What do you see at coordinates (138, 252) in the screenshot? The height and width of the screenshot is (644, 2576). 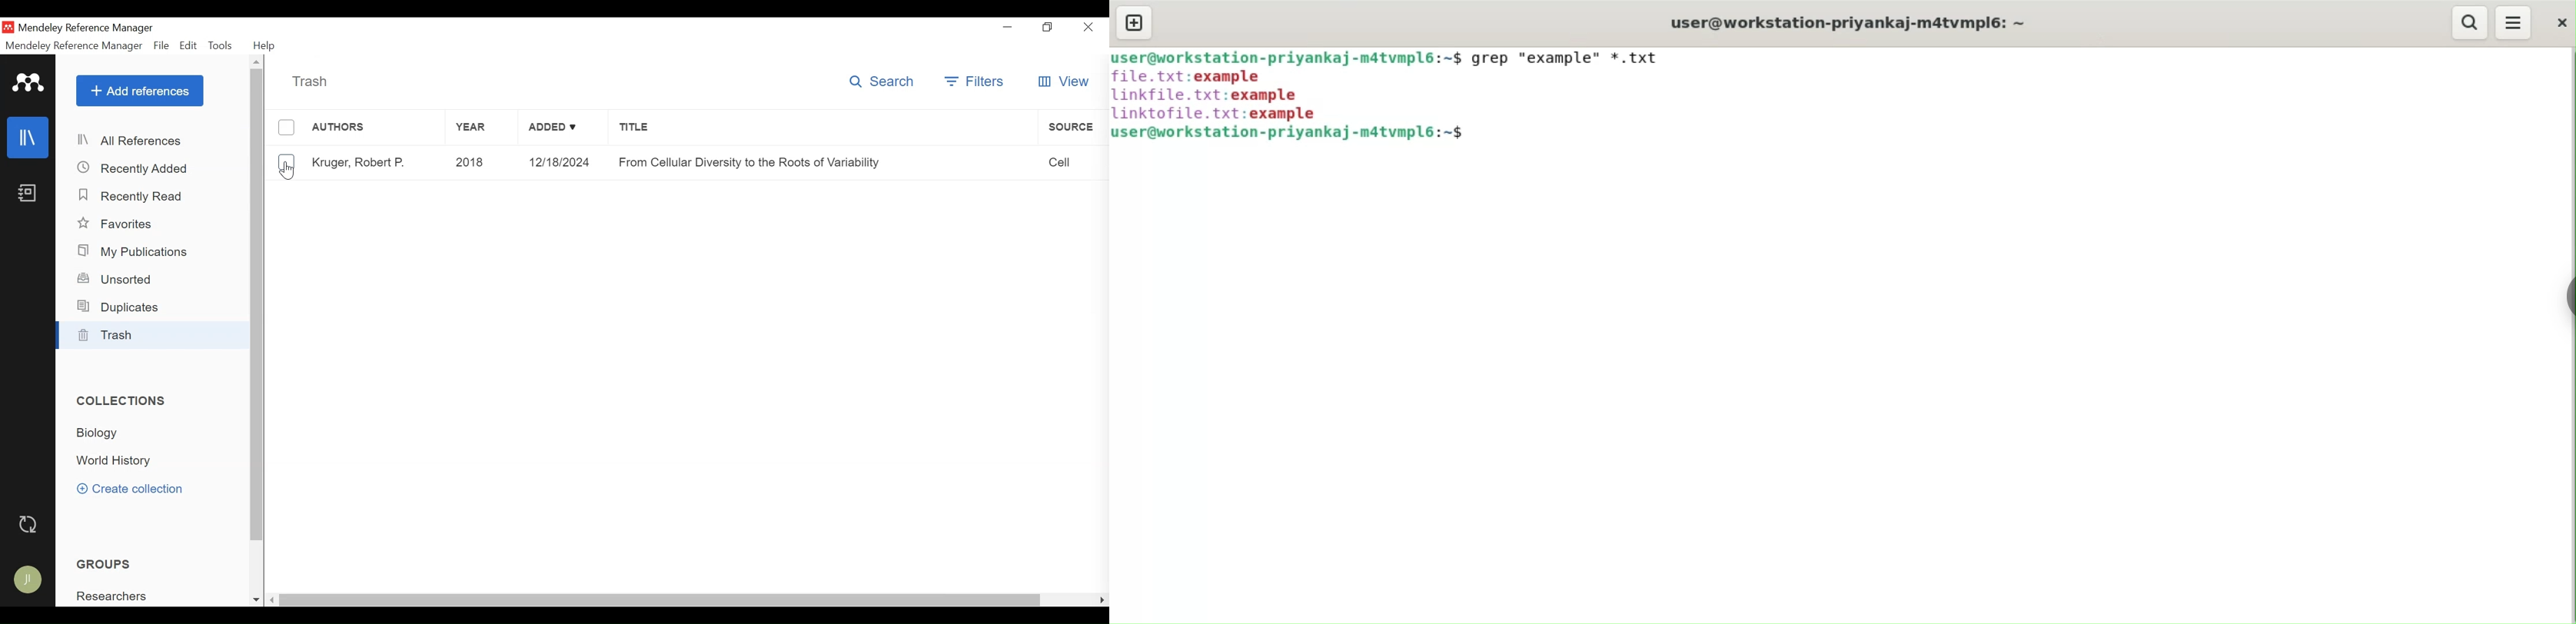 I see `My Publications` at bounding box center [138, 252].